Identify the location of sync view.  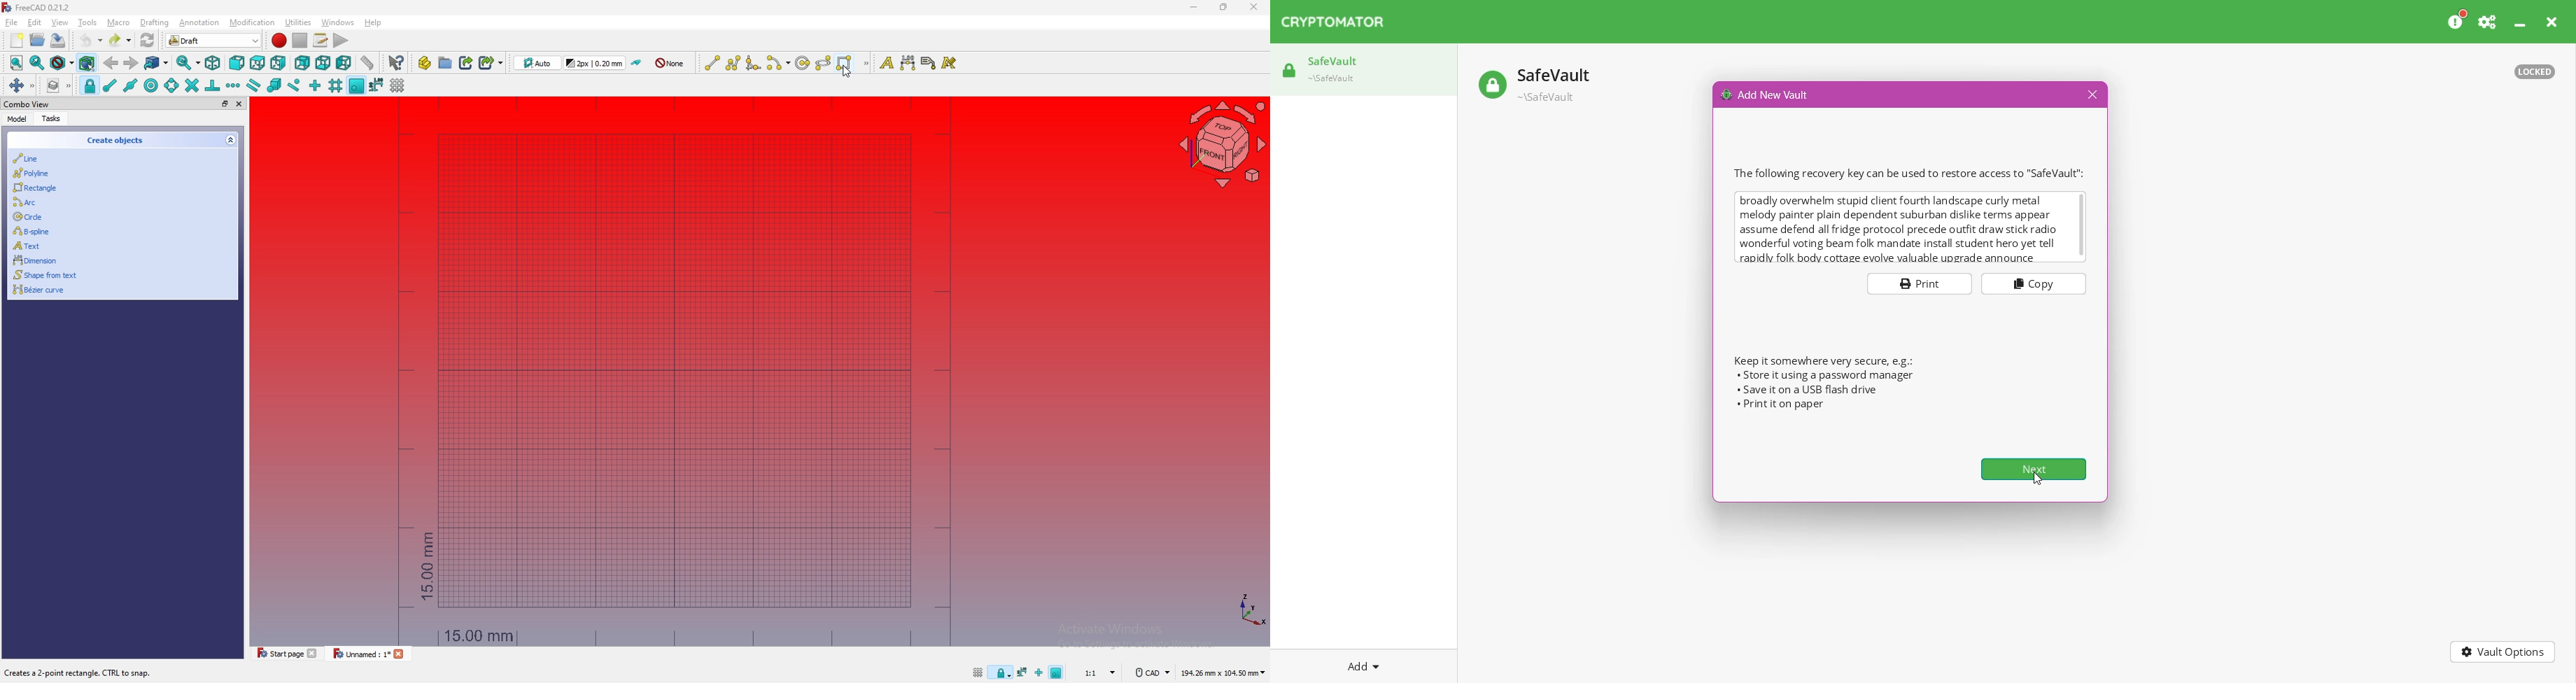
(189, 63).